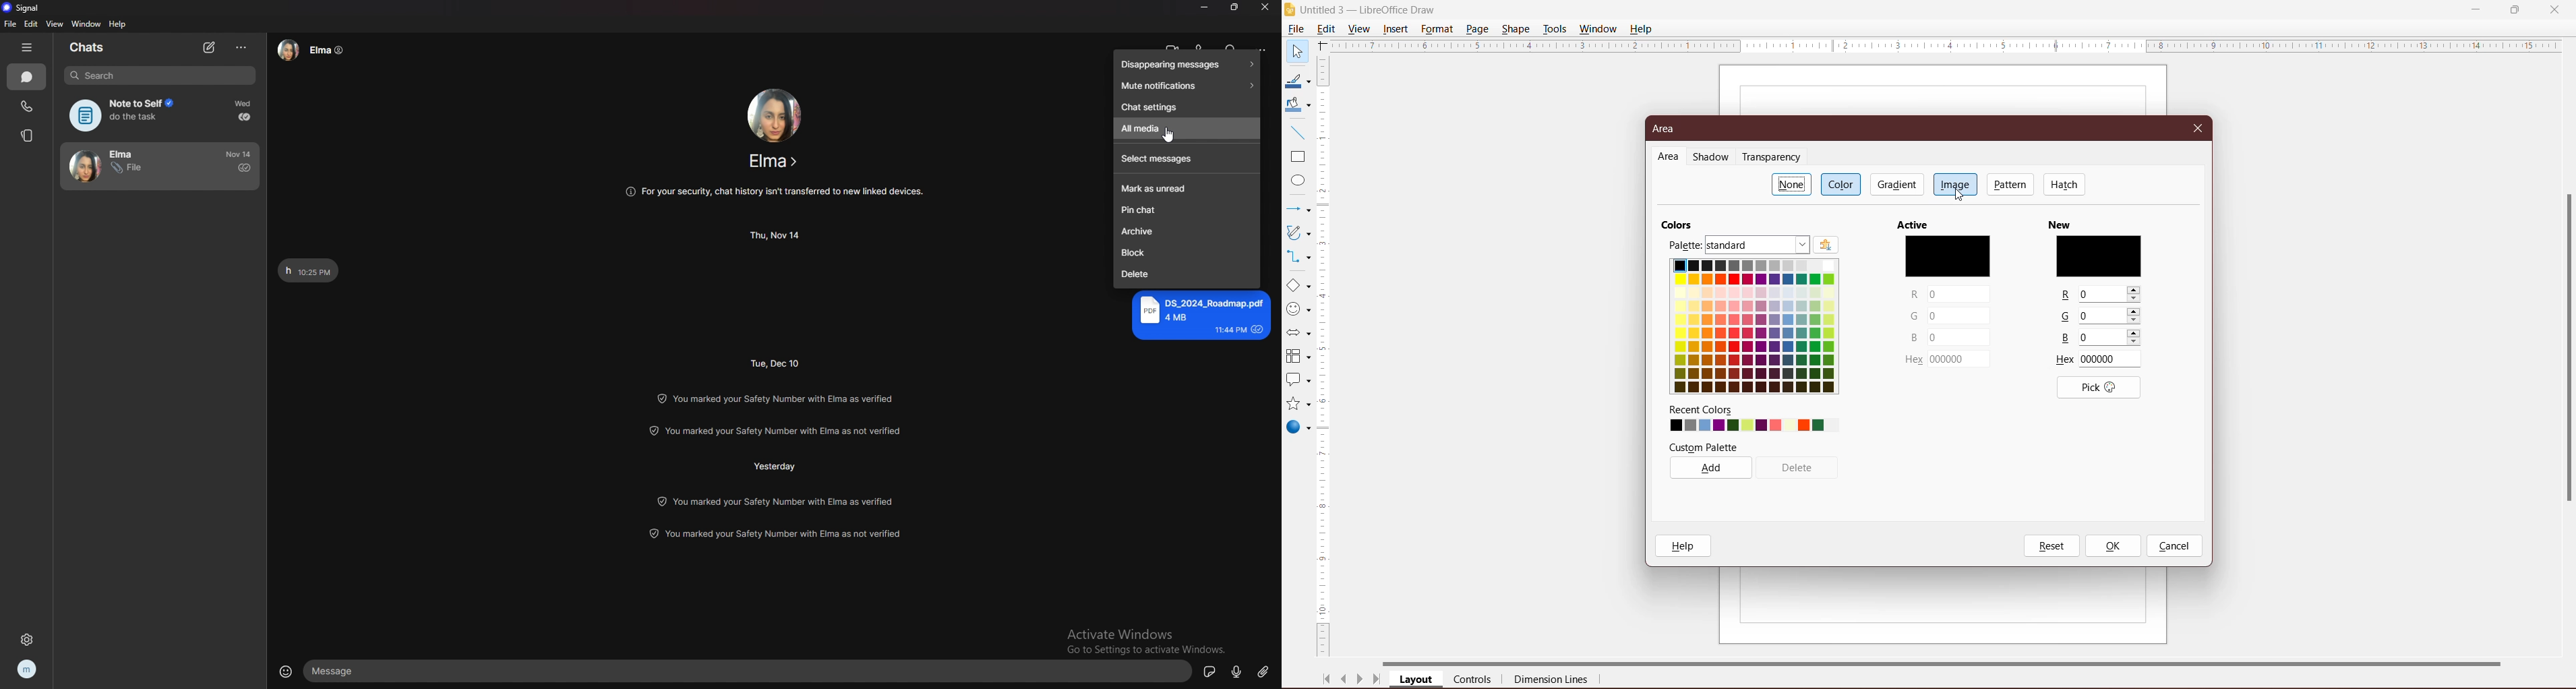 The height and width of the screenshot is (700, 2576). Describe the element at coordinates (775, 190) in the screenshot. I see `info` at that location.